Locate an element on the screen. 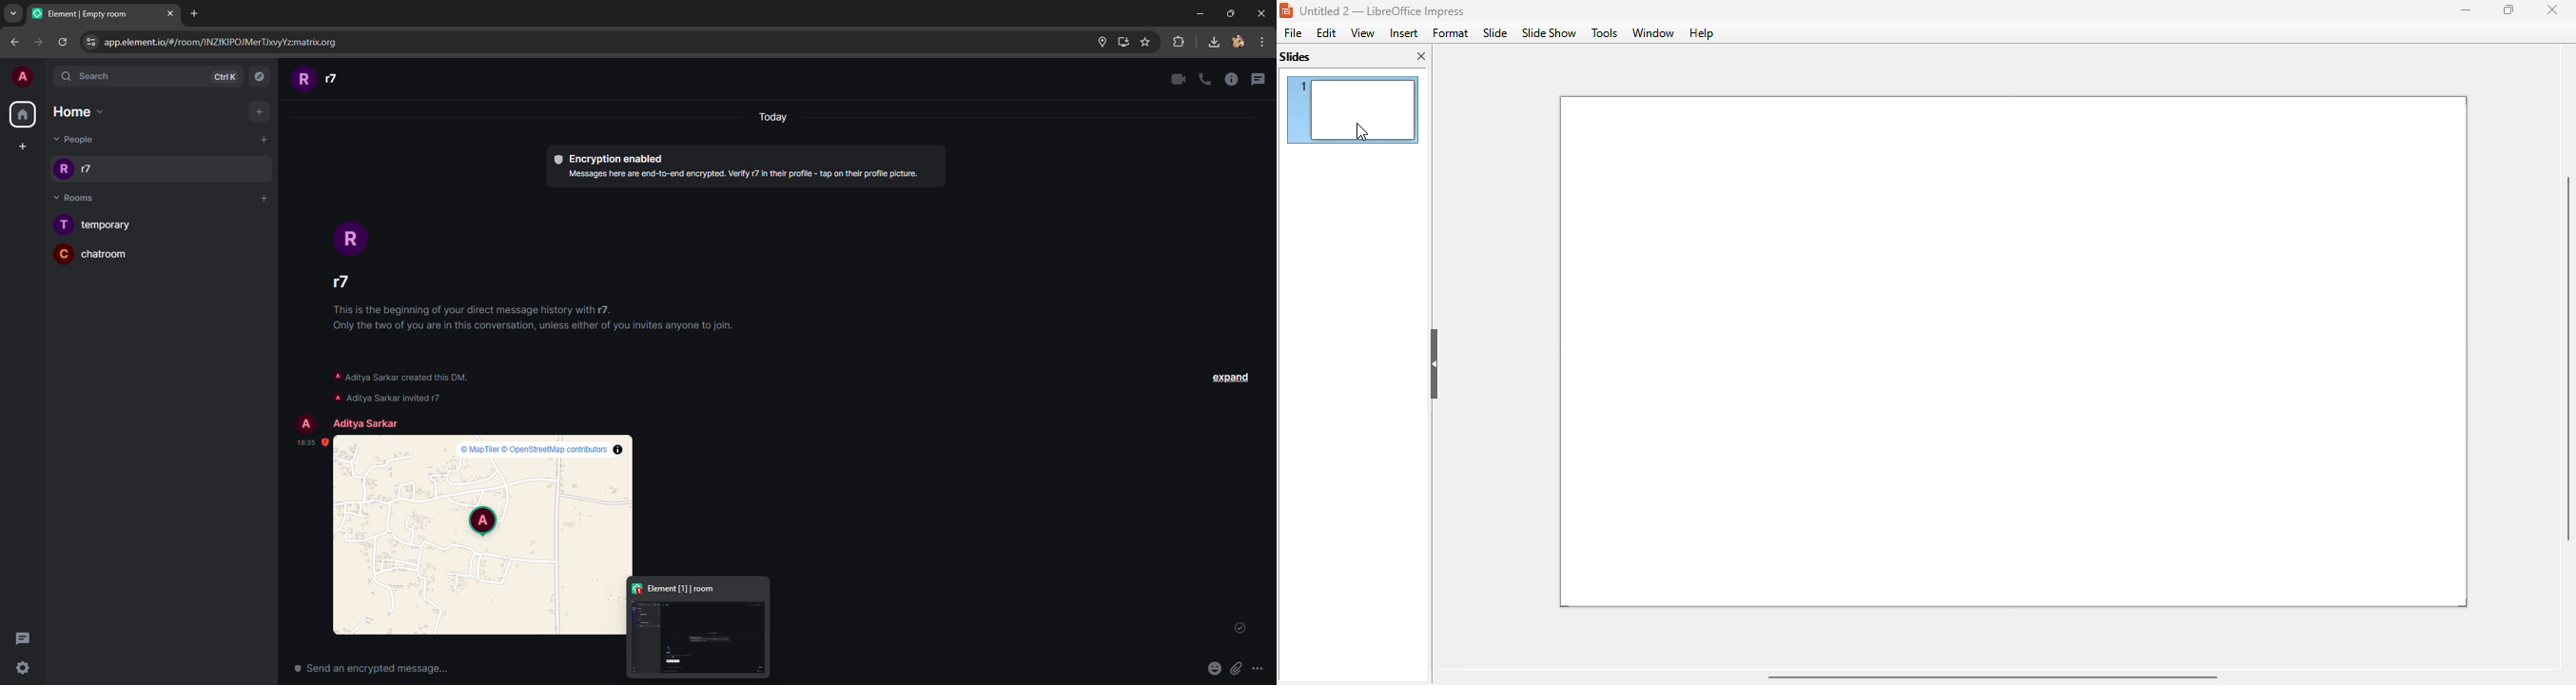 This screenshot has height=700, width=2576. information is located at coordinates (1232, 79).